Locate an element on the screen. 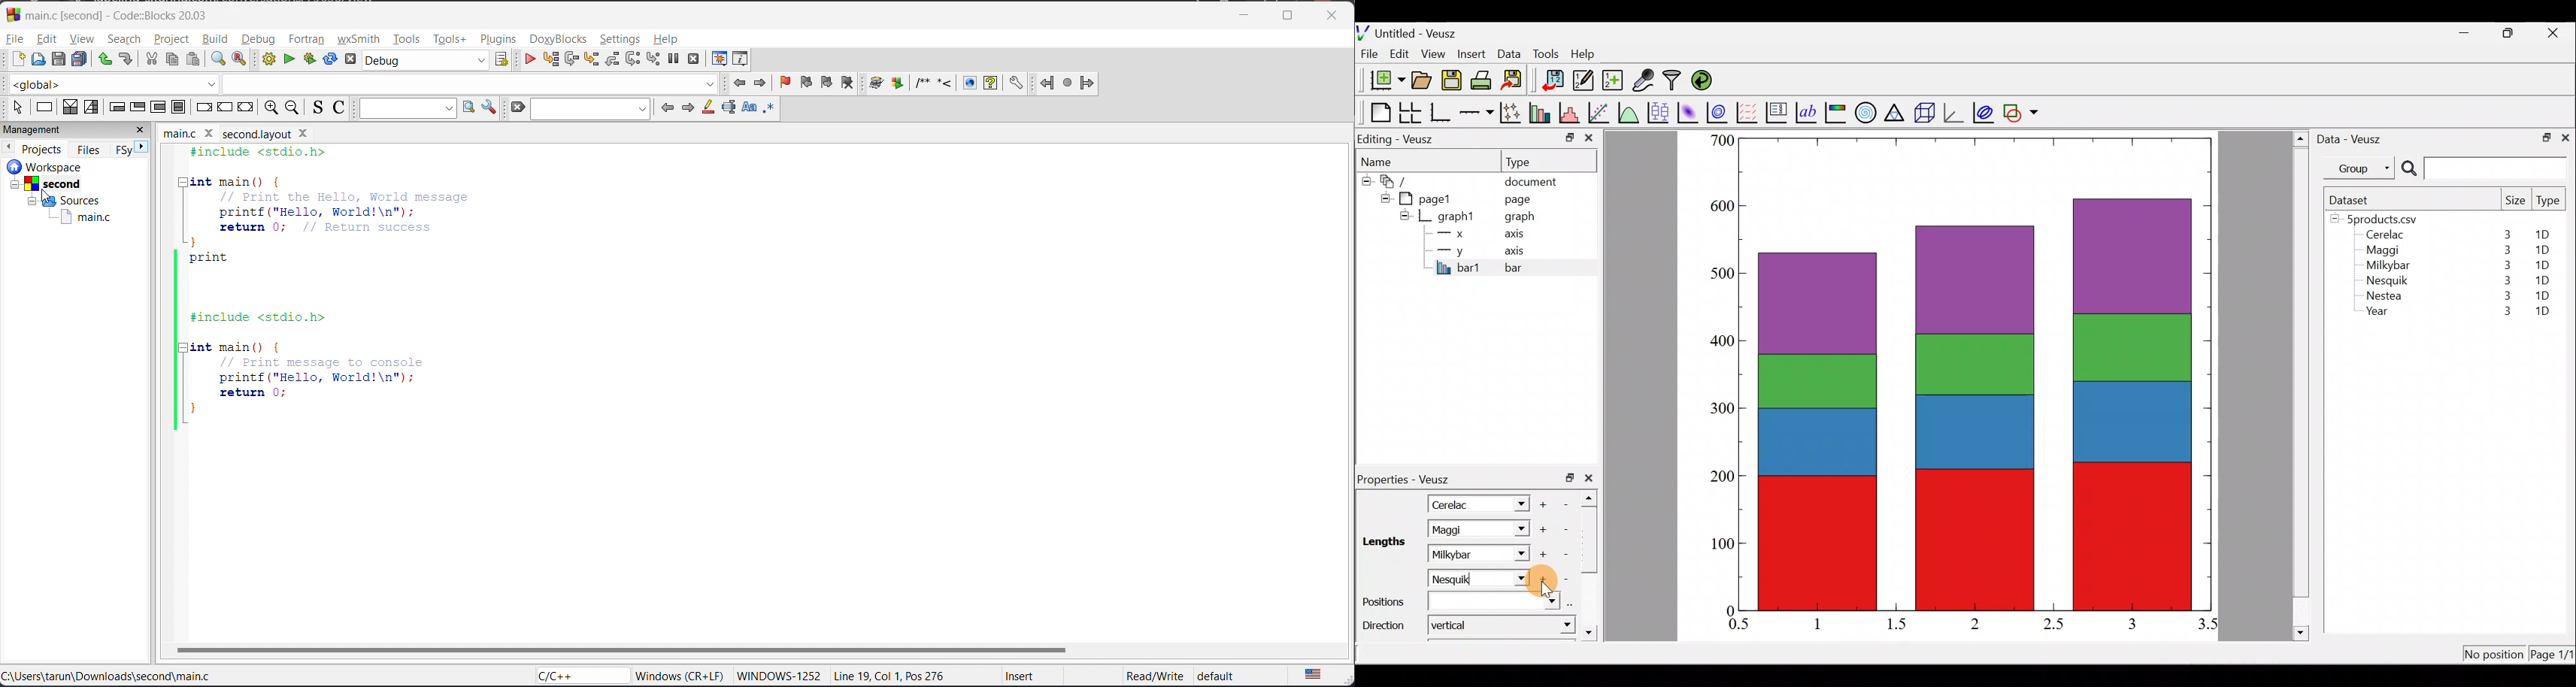 Image resolution: width=2576 pixels, height=700 pixels. previous is located at coordinates (8, 147).